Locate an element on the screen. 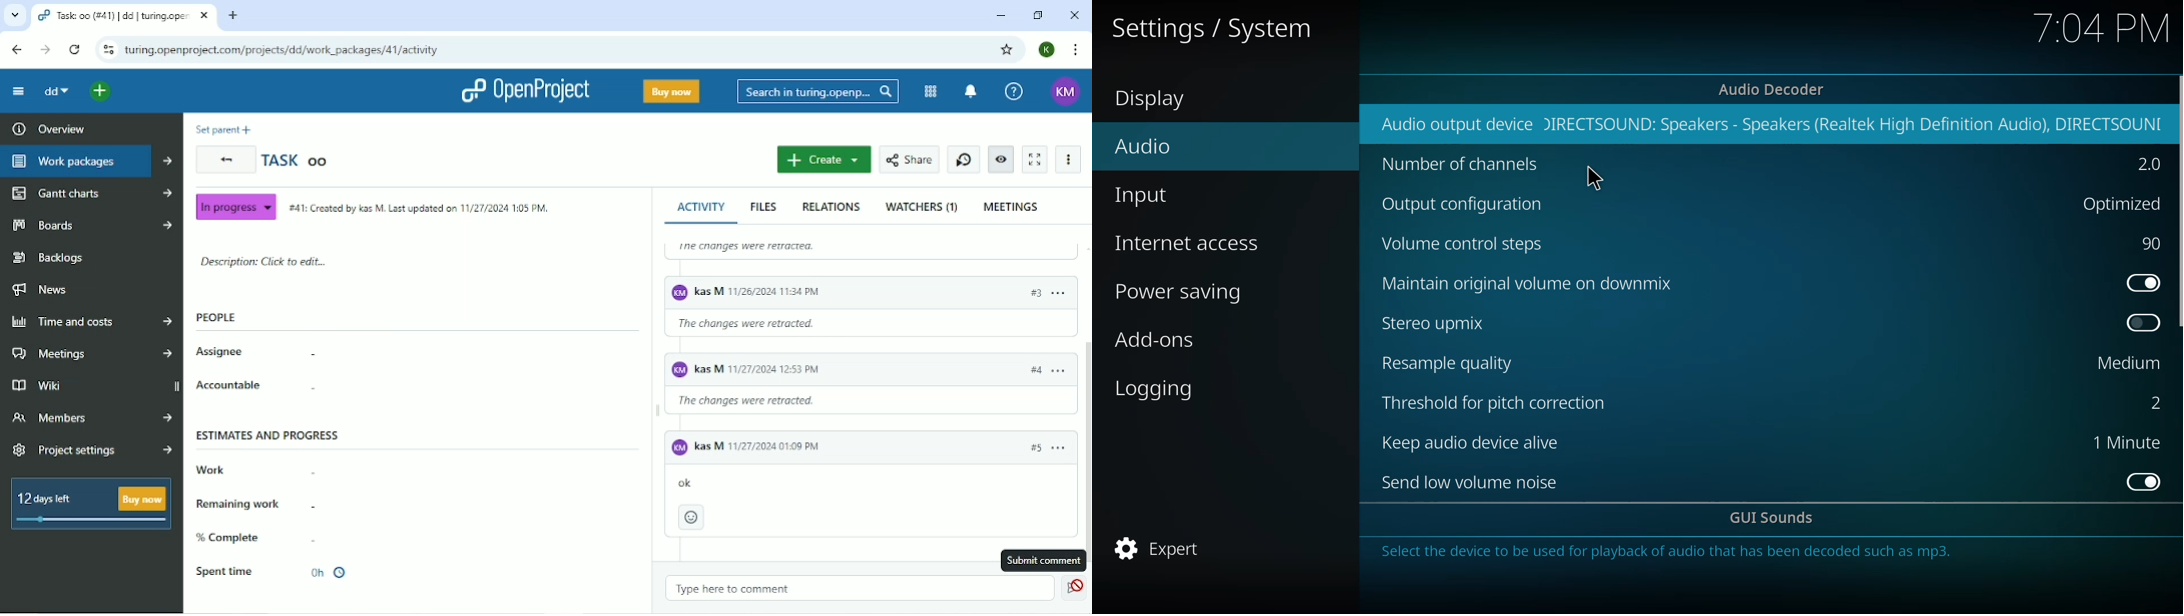 This screenshot has height=616, width=2184. Estimates and progress is located at coordinates (268, 434).